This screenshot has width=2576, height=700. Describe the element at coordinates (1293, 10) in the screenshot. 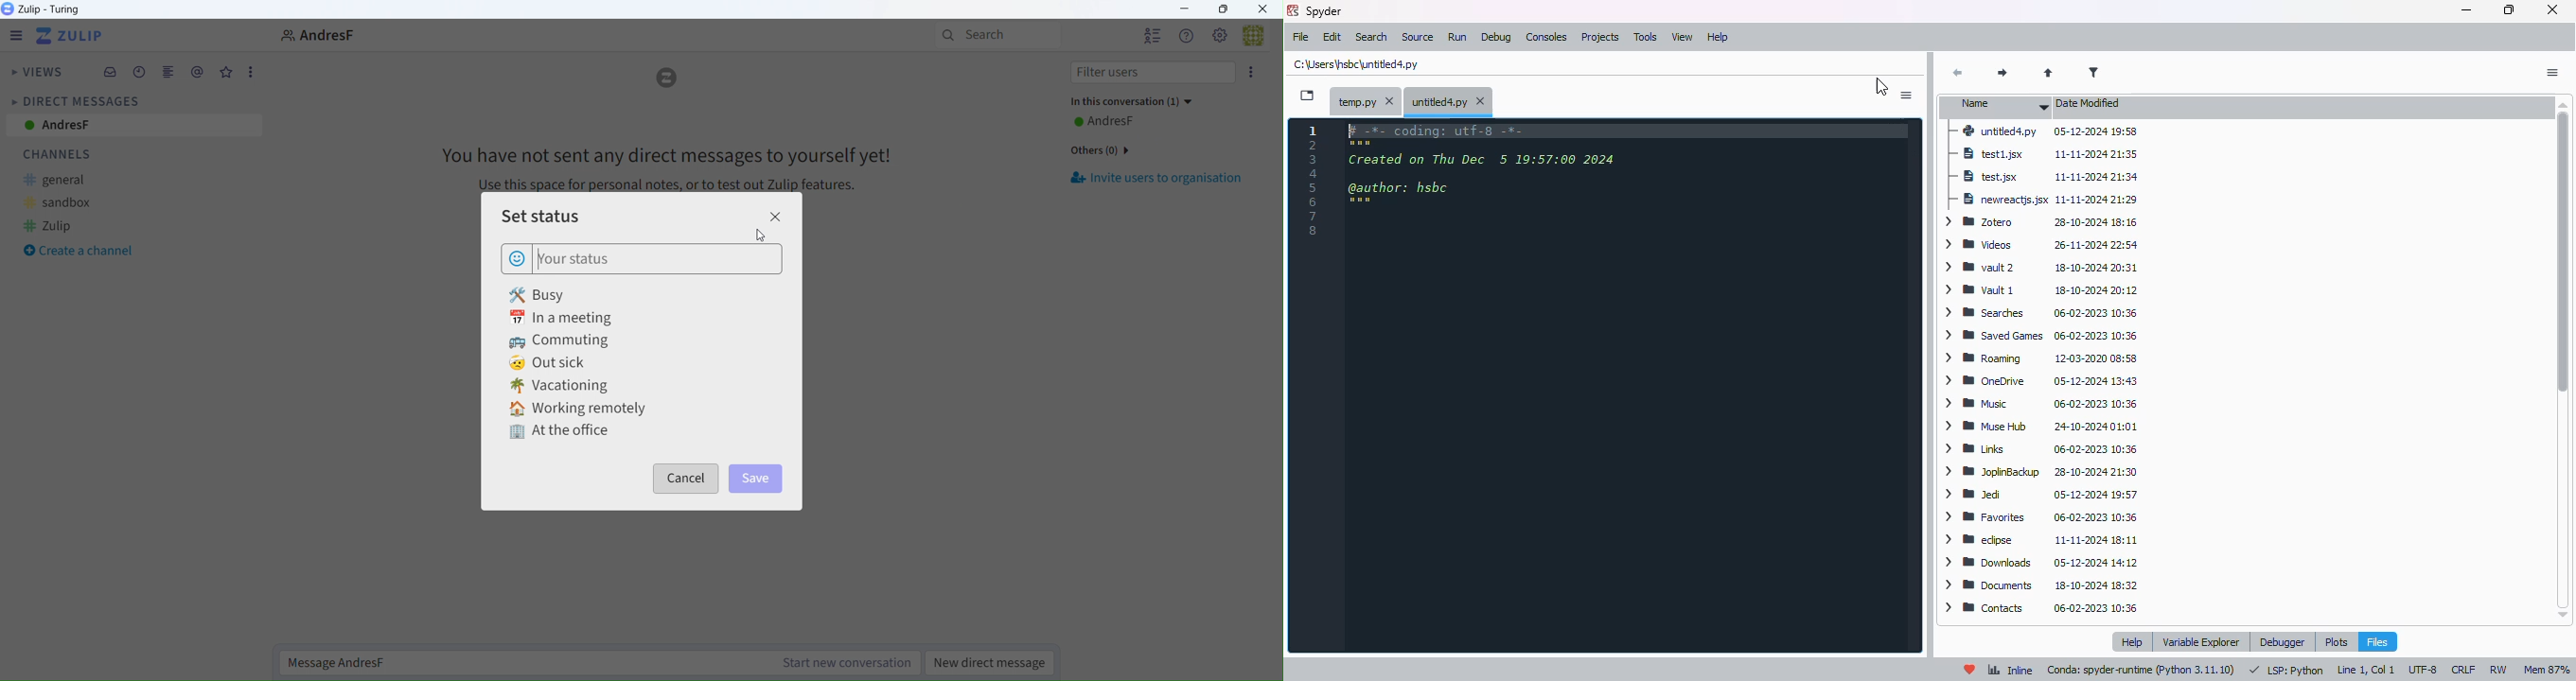

I see `logo` at that location.